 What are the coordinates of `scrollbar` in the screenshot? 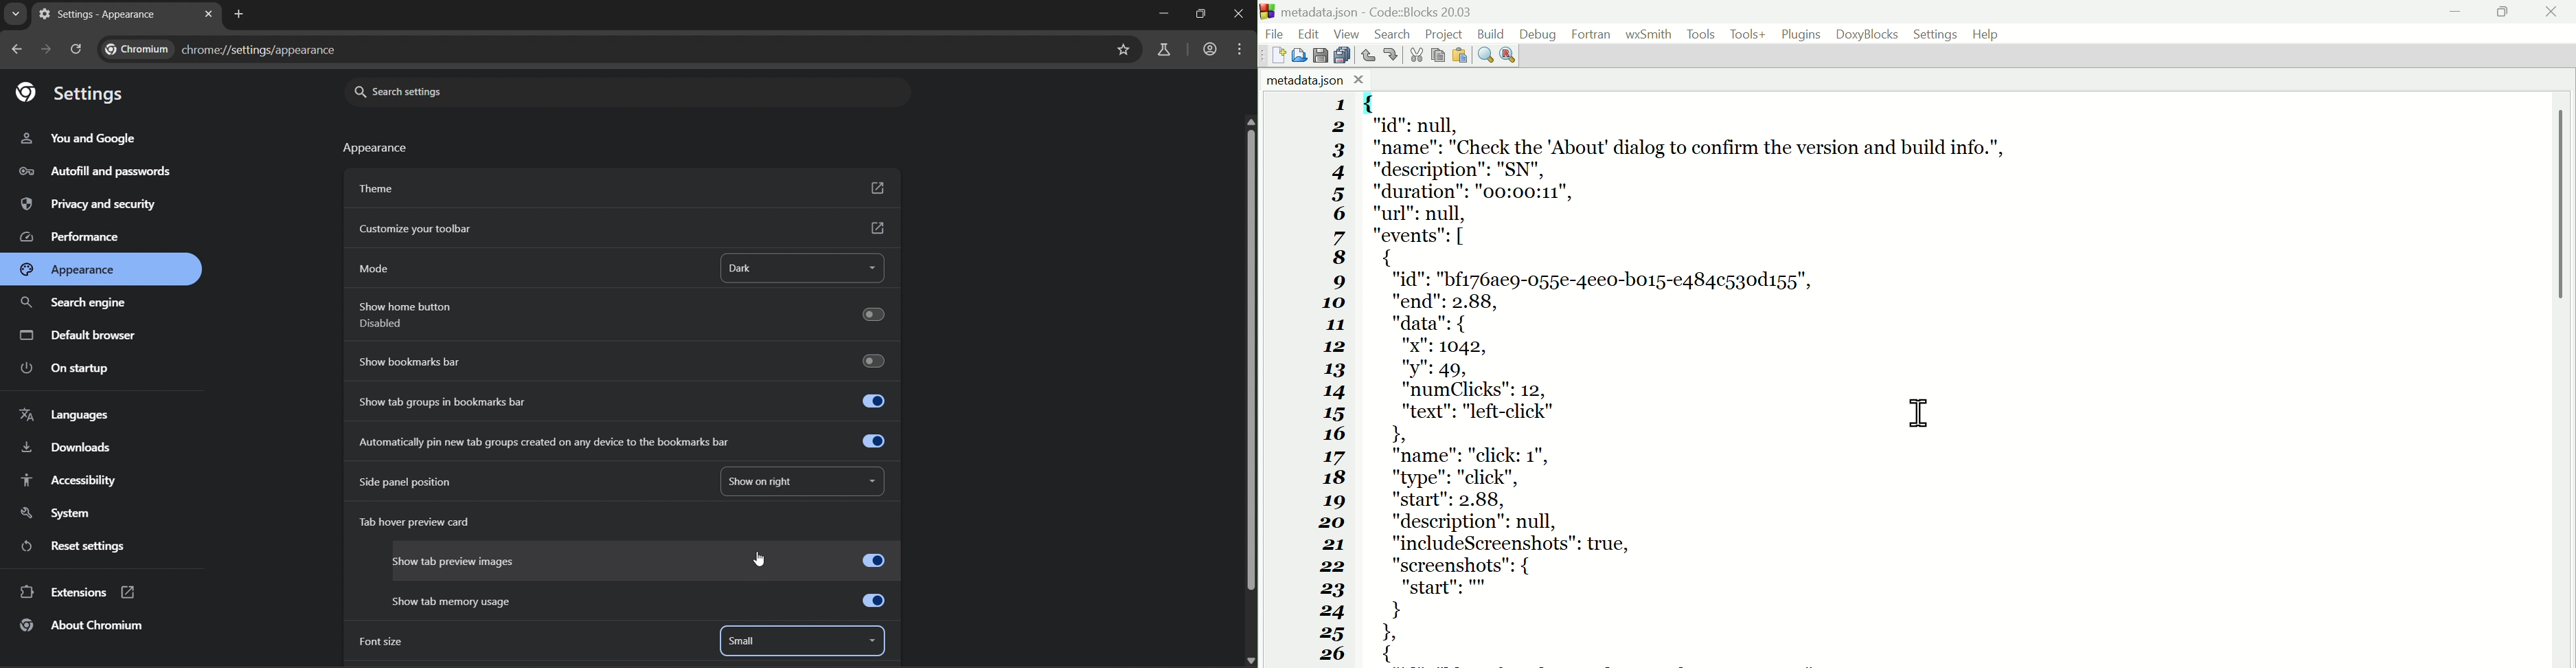 It's located at (1246, 354).